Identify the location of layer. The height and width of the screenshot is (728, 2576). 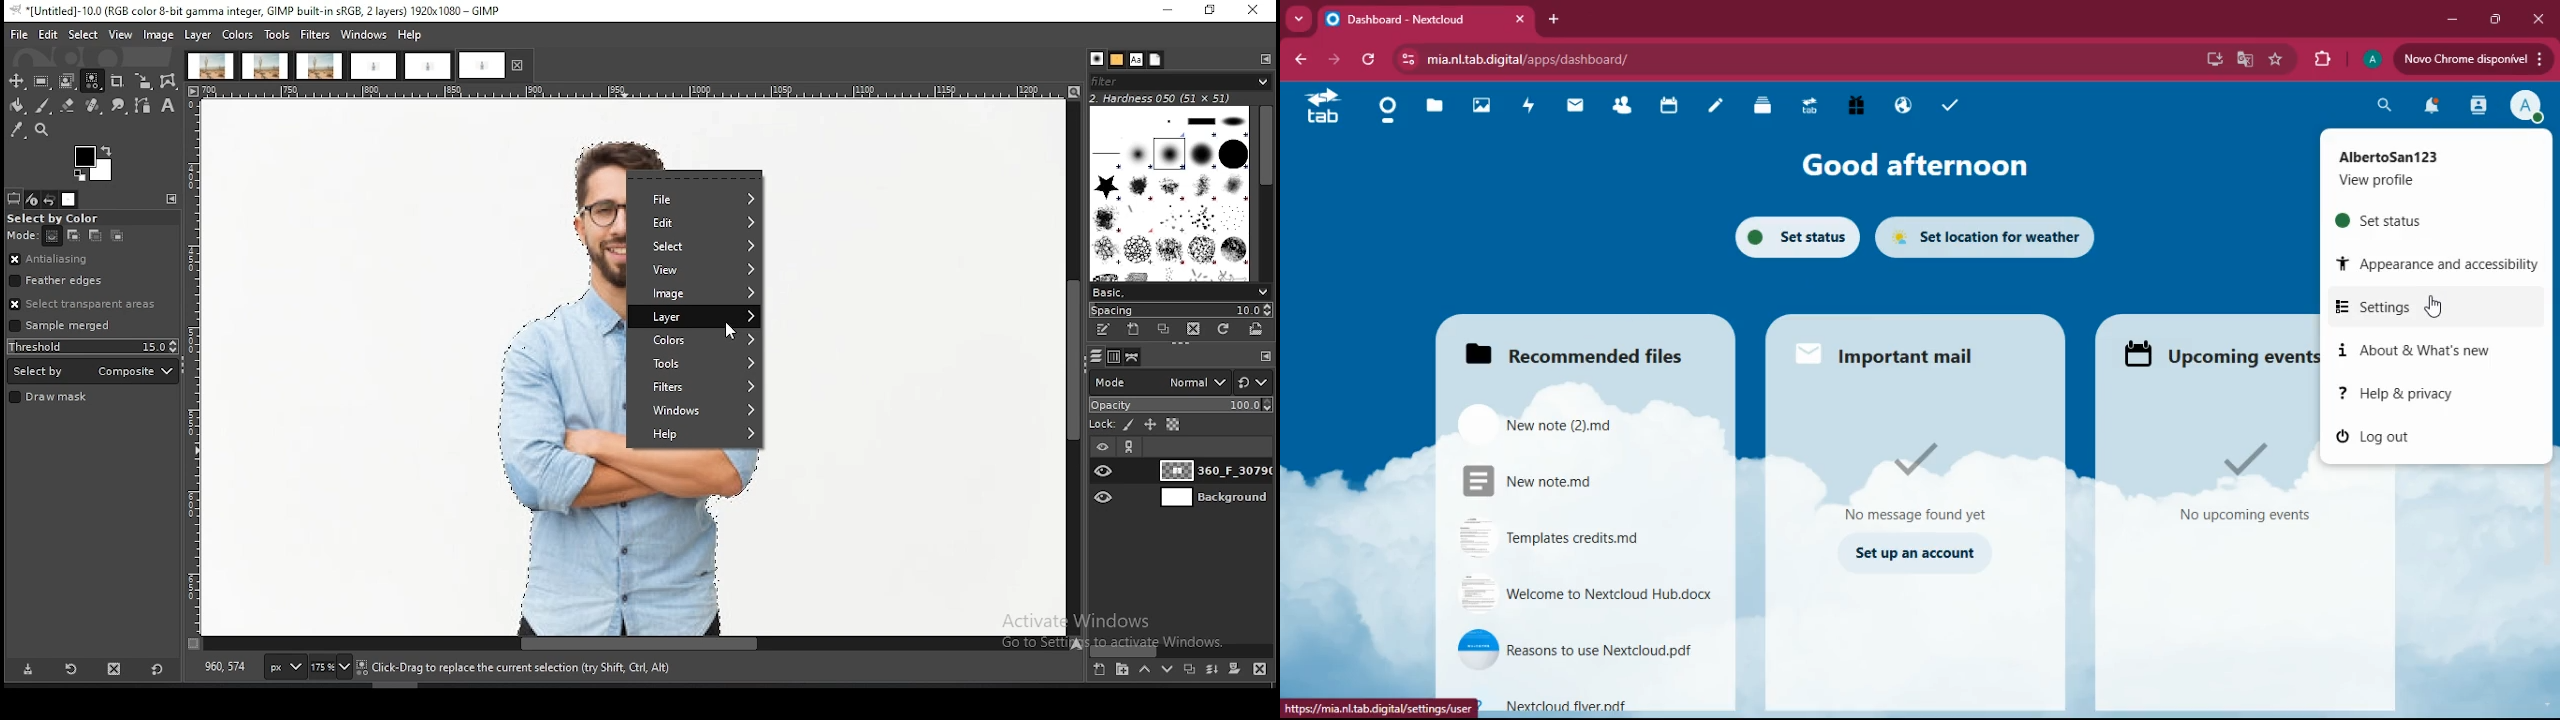
(1212, 470).